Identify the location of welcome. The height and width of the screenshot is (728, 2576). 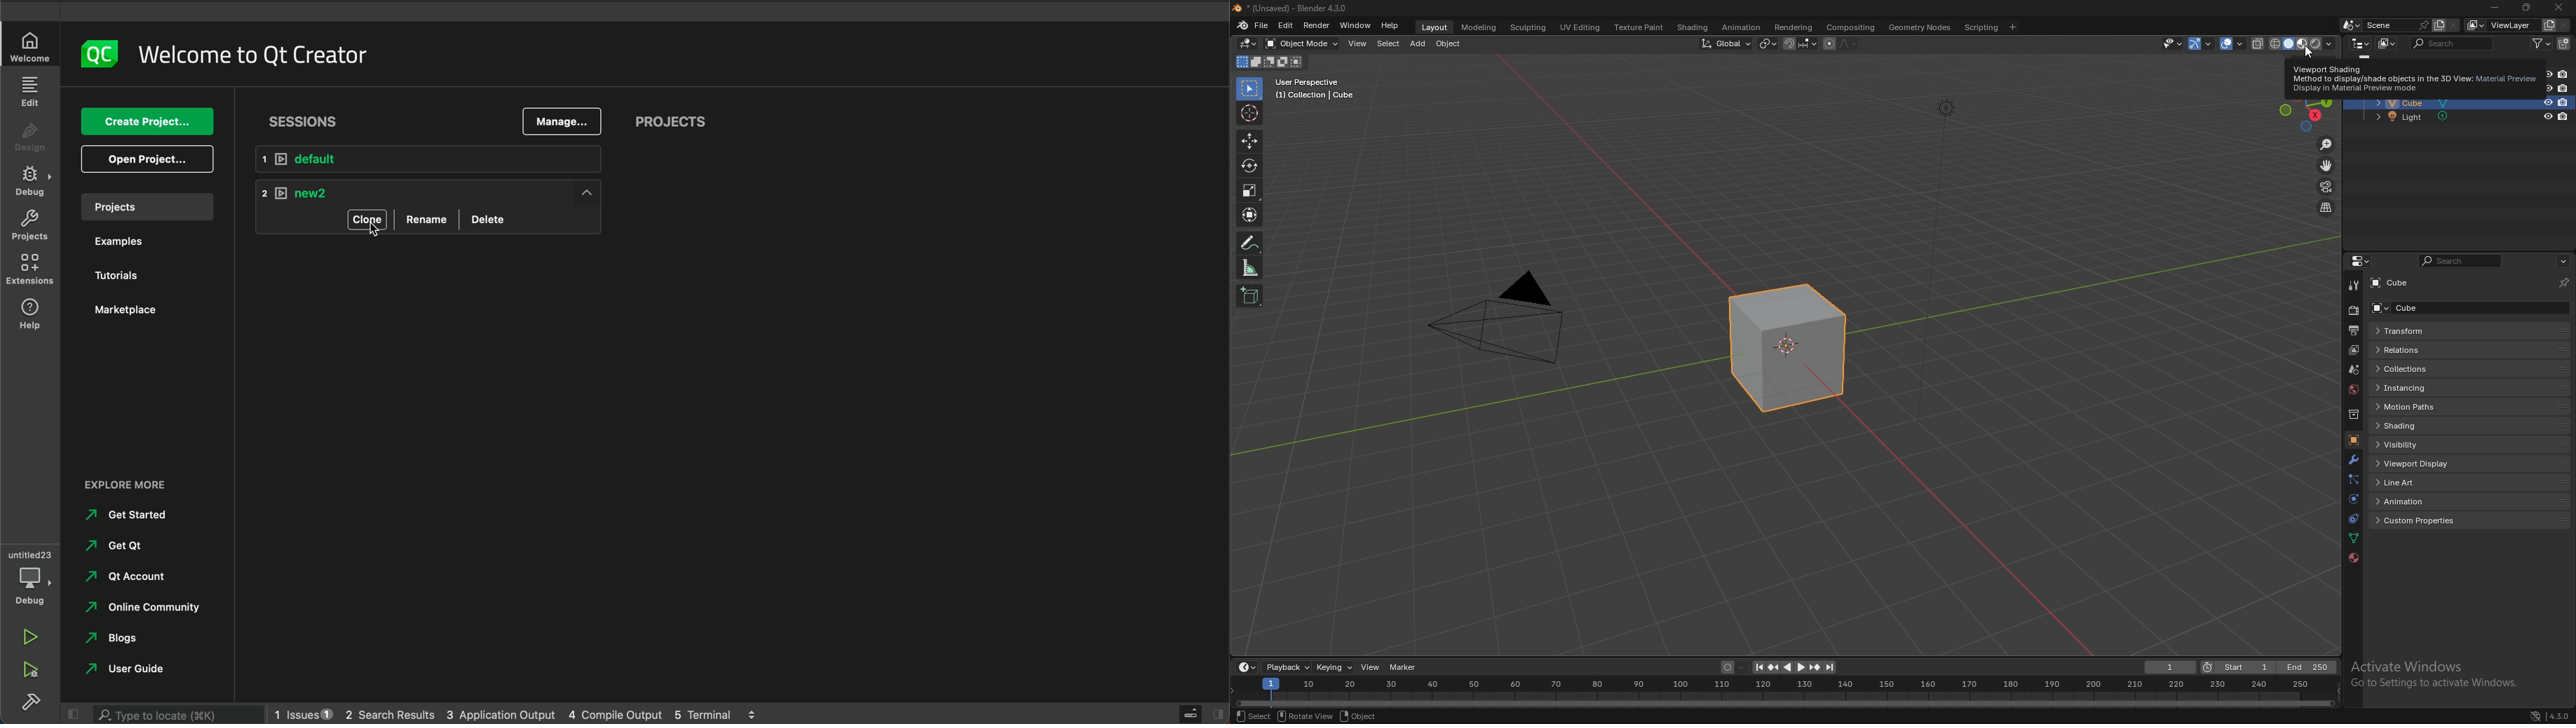
(29, 47).